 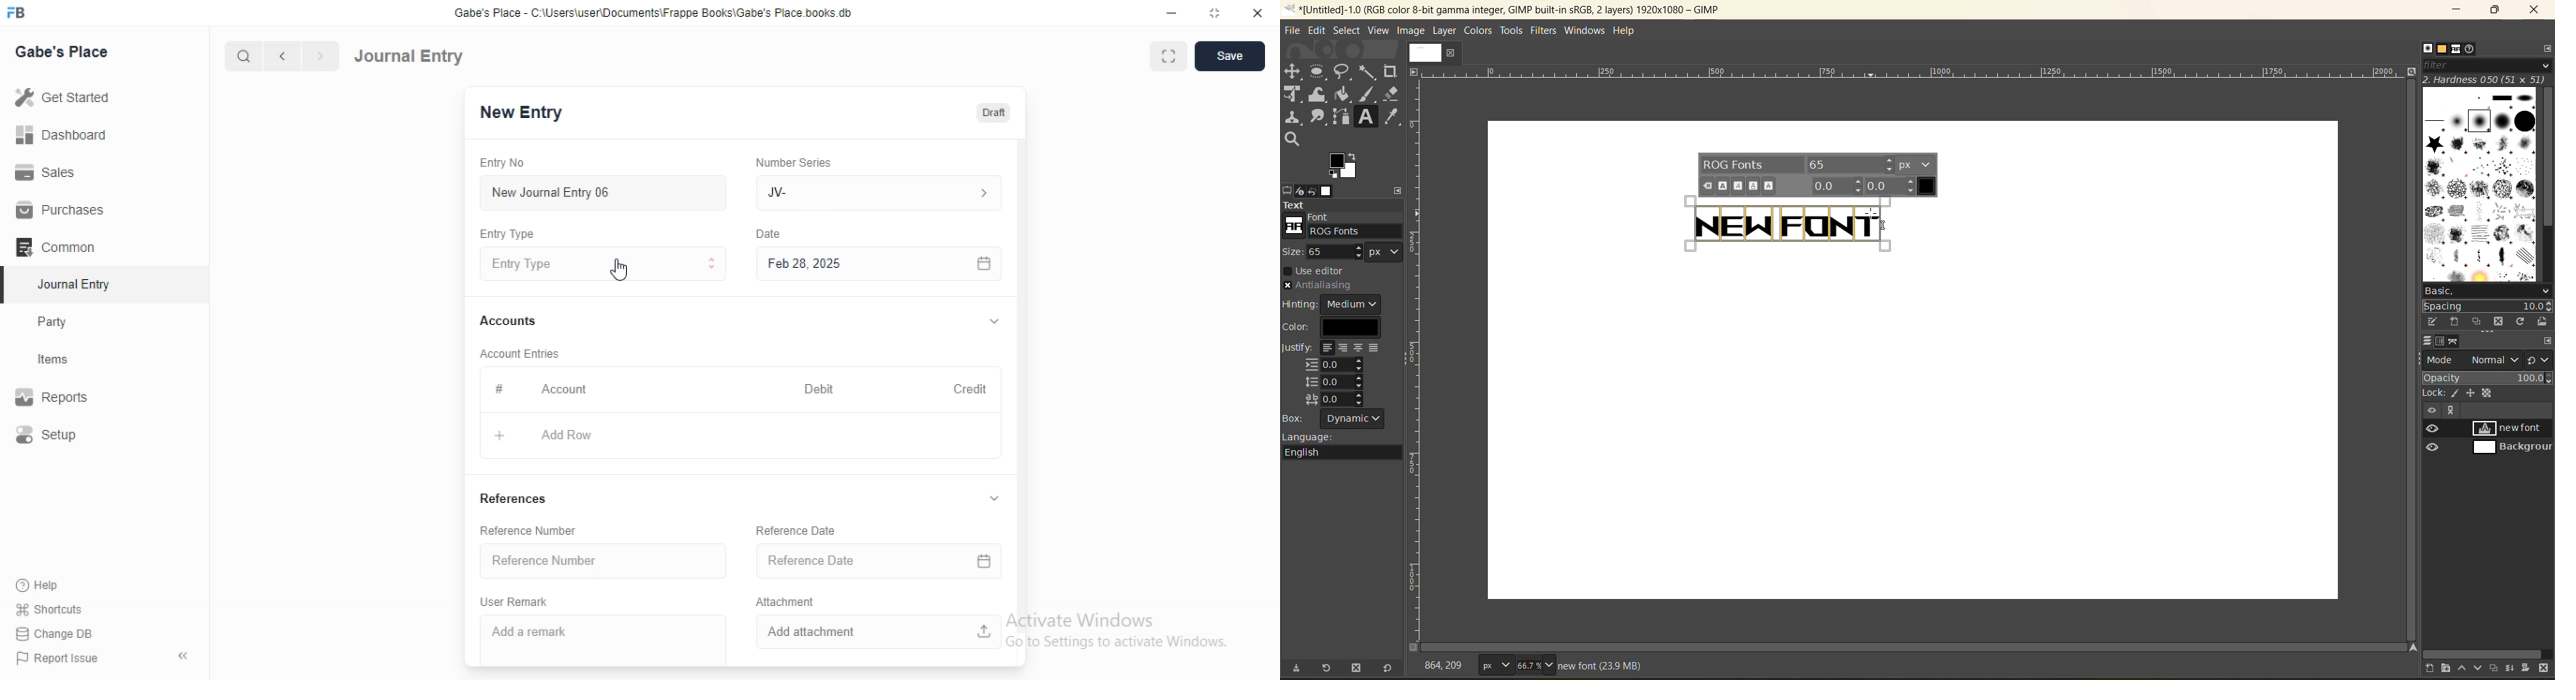 What do you see at coordinates (2512, 669) in the screenshot?
I see `merge this layer` at bounding box center [2512, 669].